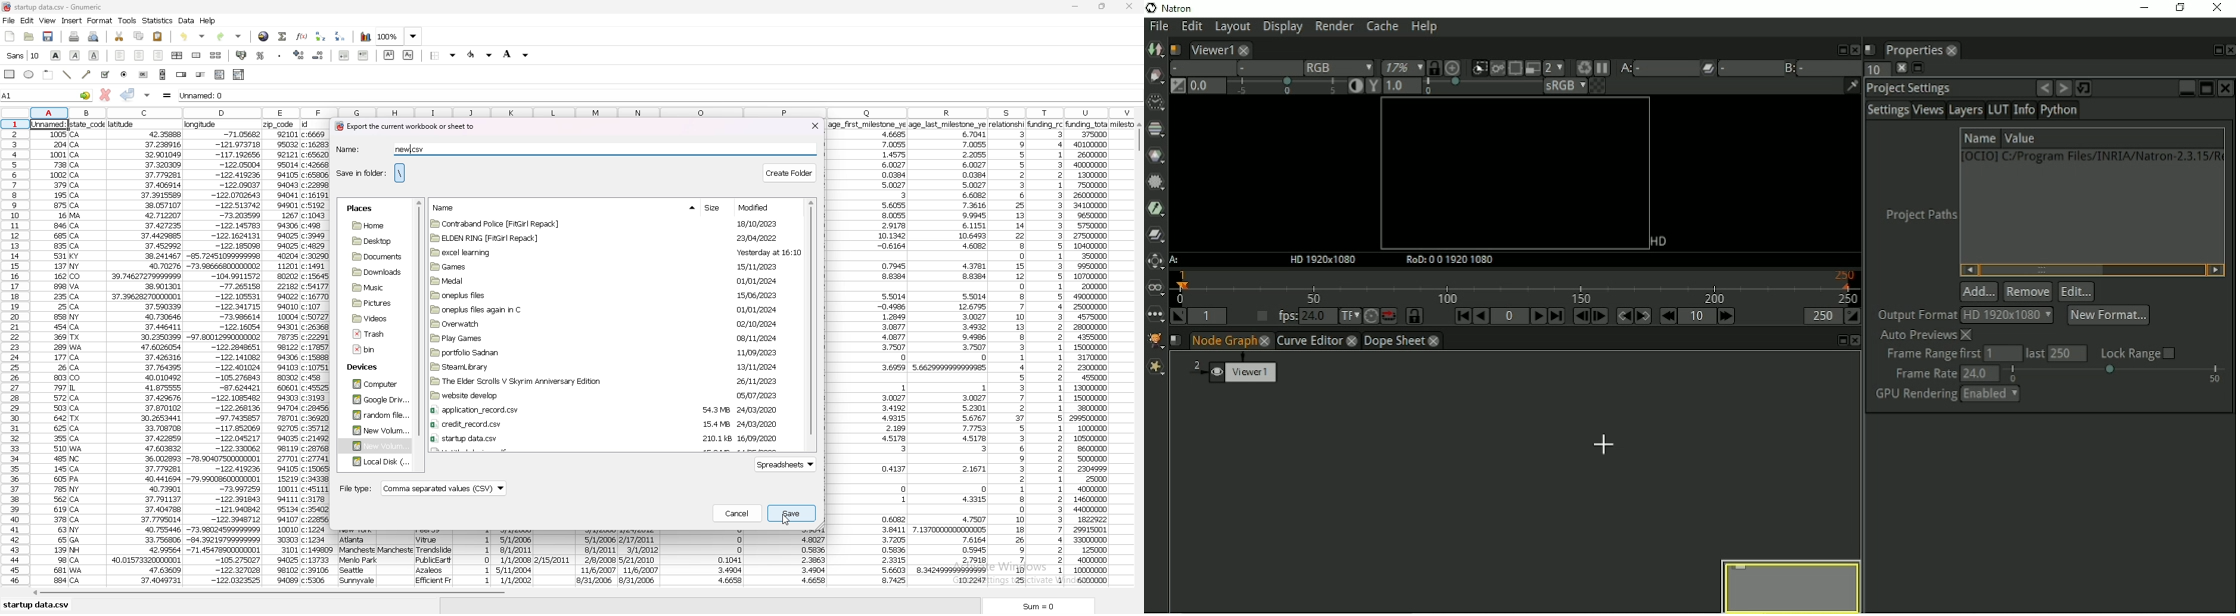 The height and width of the screenshot is (616, 2240). I want to click on scroll bar, so click(420, 318).